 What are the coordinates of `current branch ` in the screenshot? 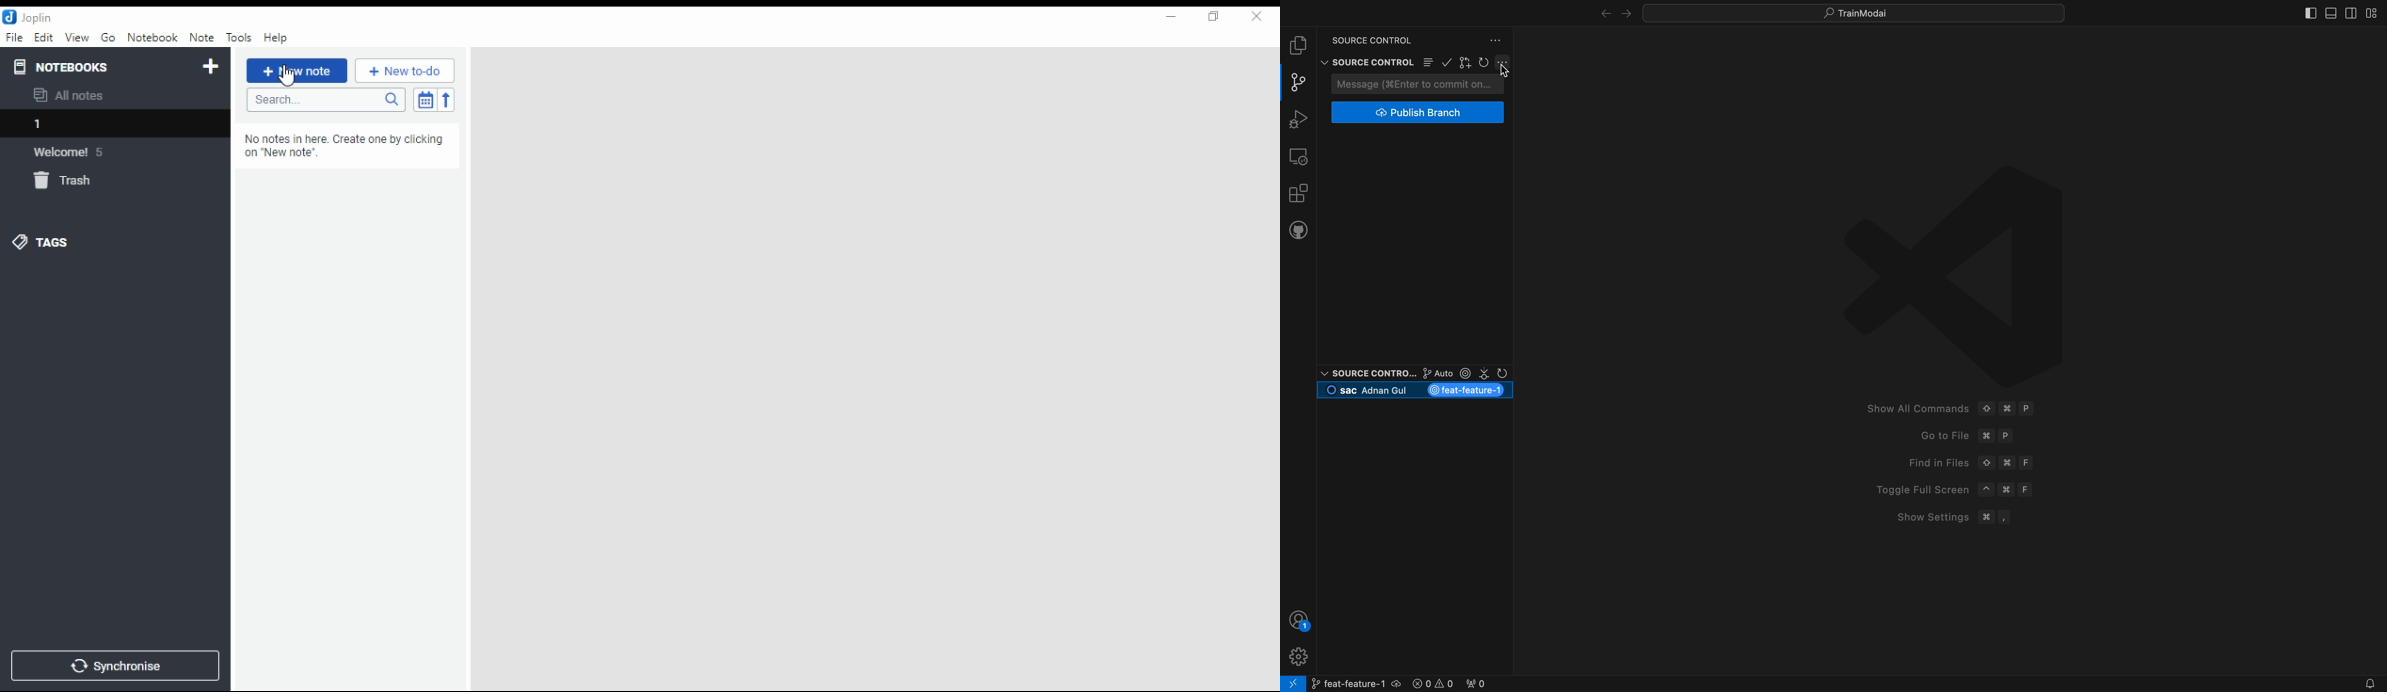 It's located at (1416, 391).